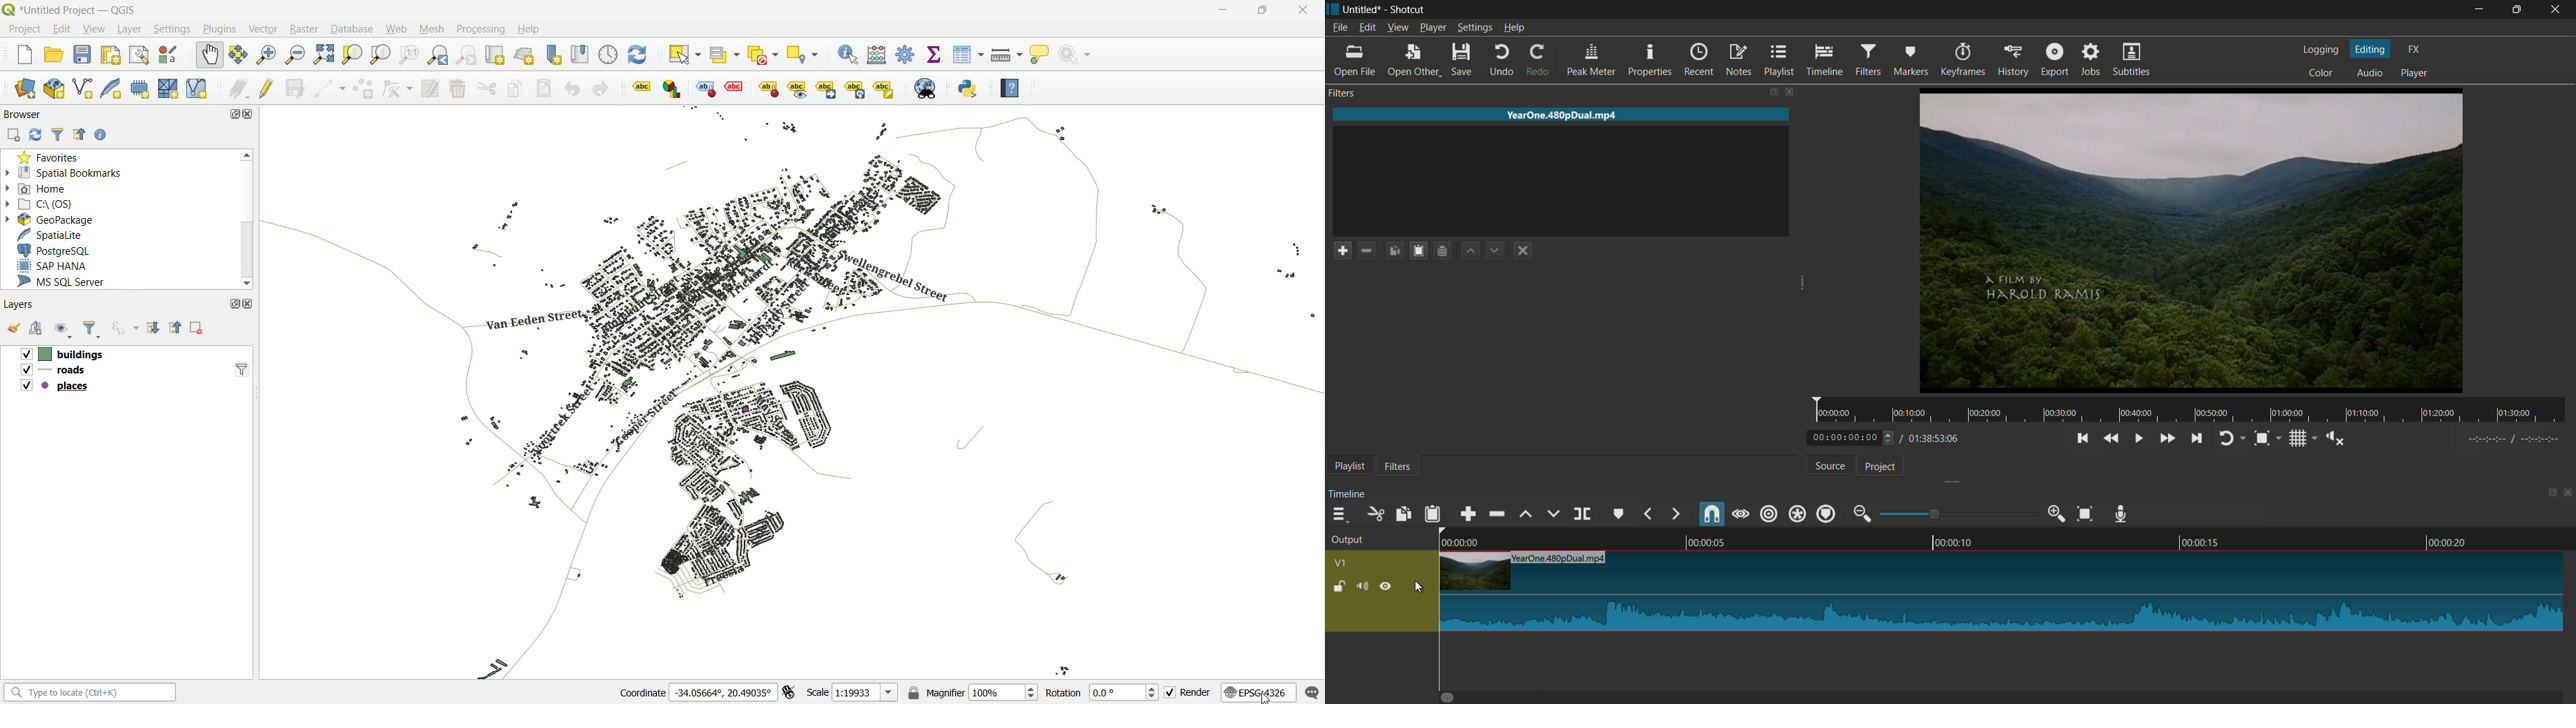  I want to click on zoom next, so click(467, 57).